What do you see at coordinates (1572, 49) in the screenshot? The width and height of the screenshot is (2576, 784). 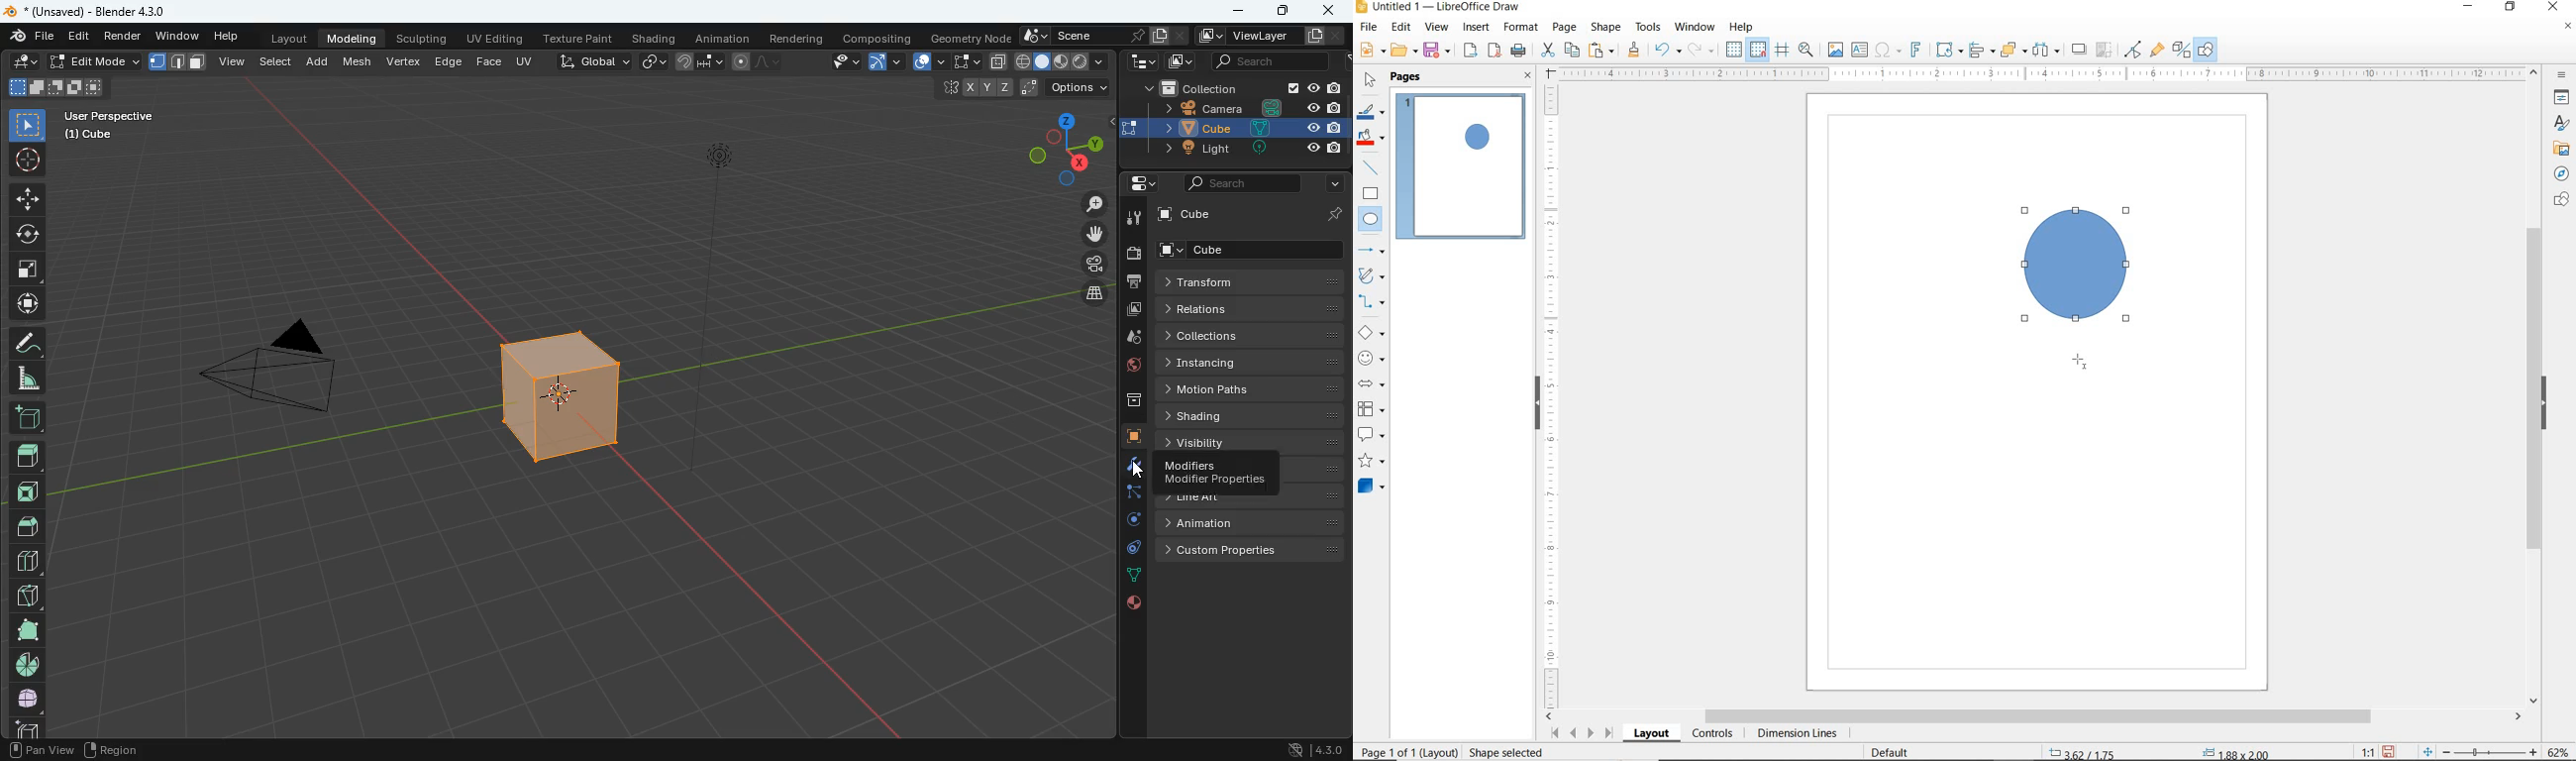 I see `COPY` at bounding box center [1572, 49].